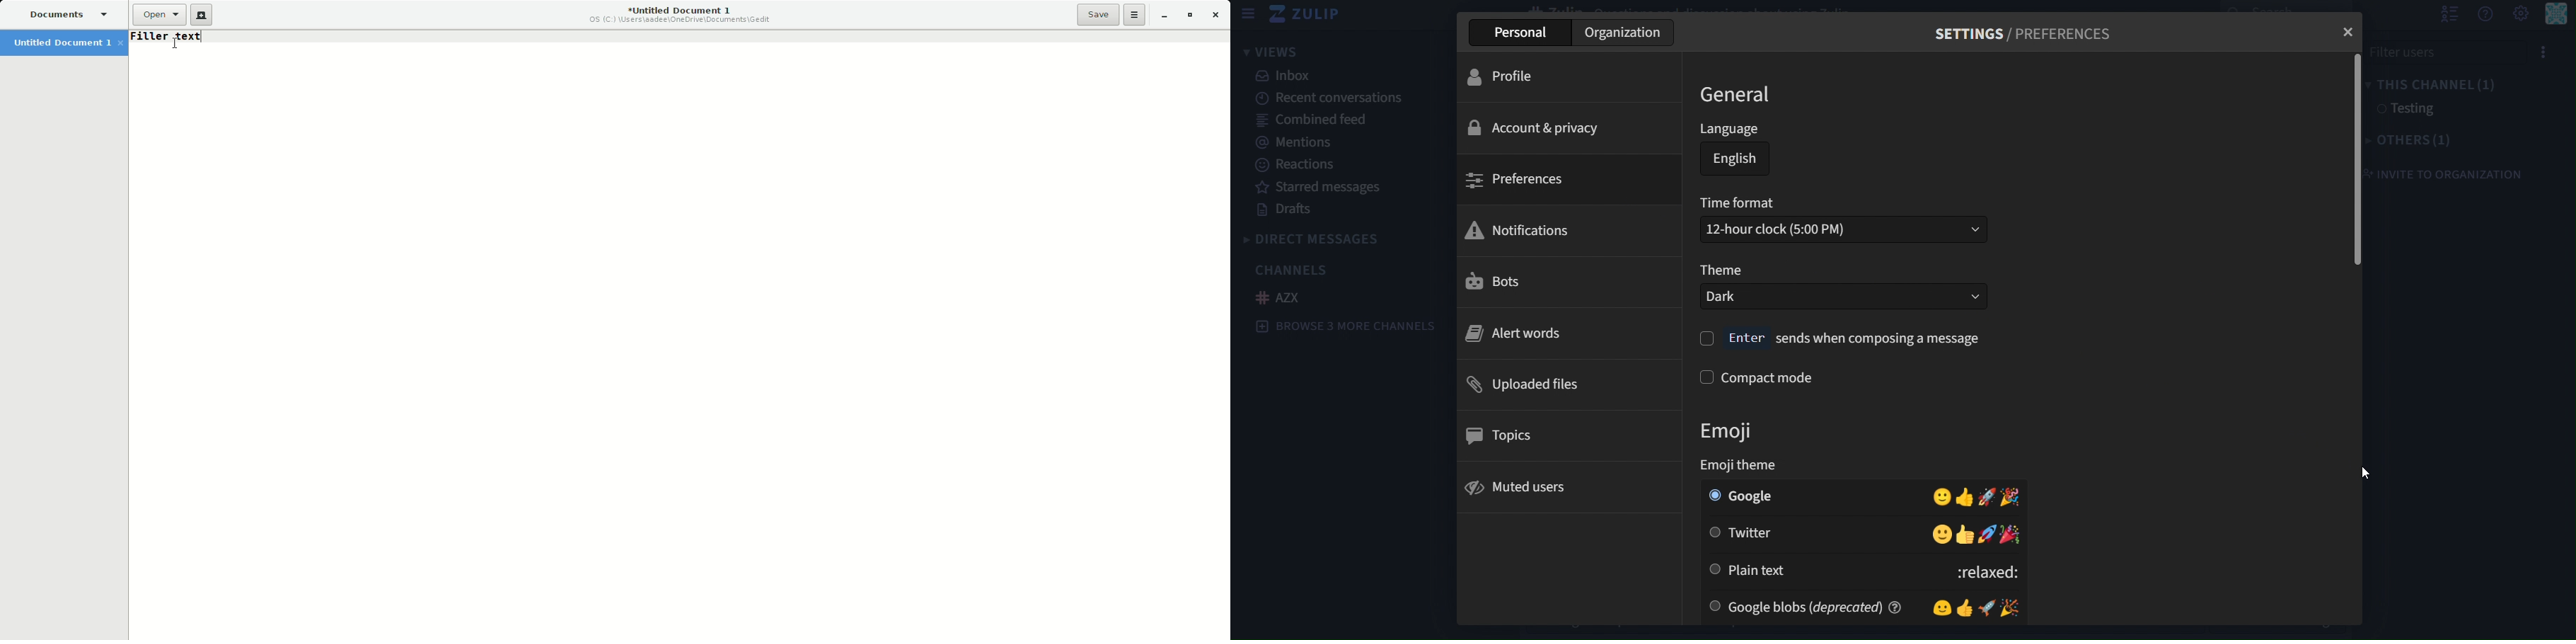 The image size is (2576, 644). What do you see at coordinates (1527, 382) in the screenshot?
I see `uploaded files` at bounding box center [1527, 382].